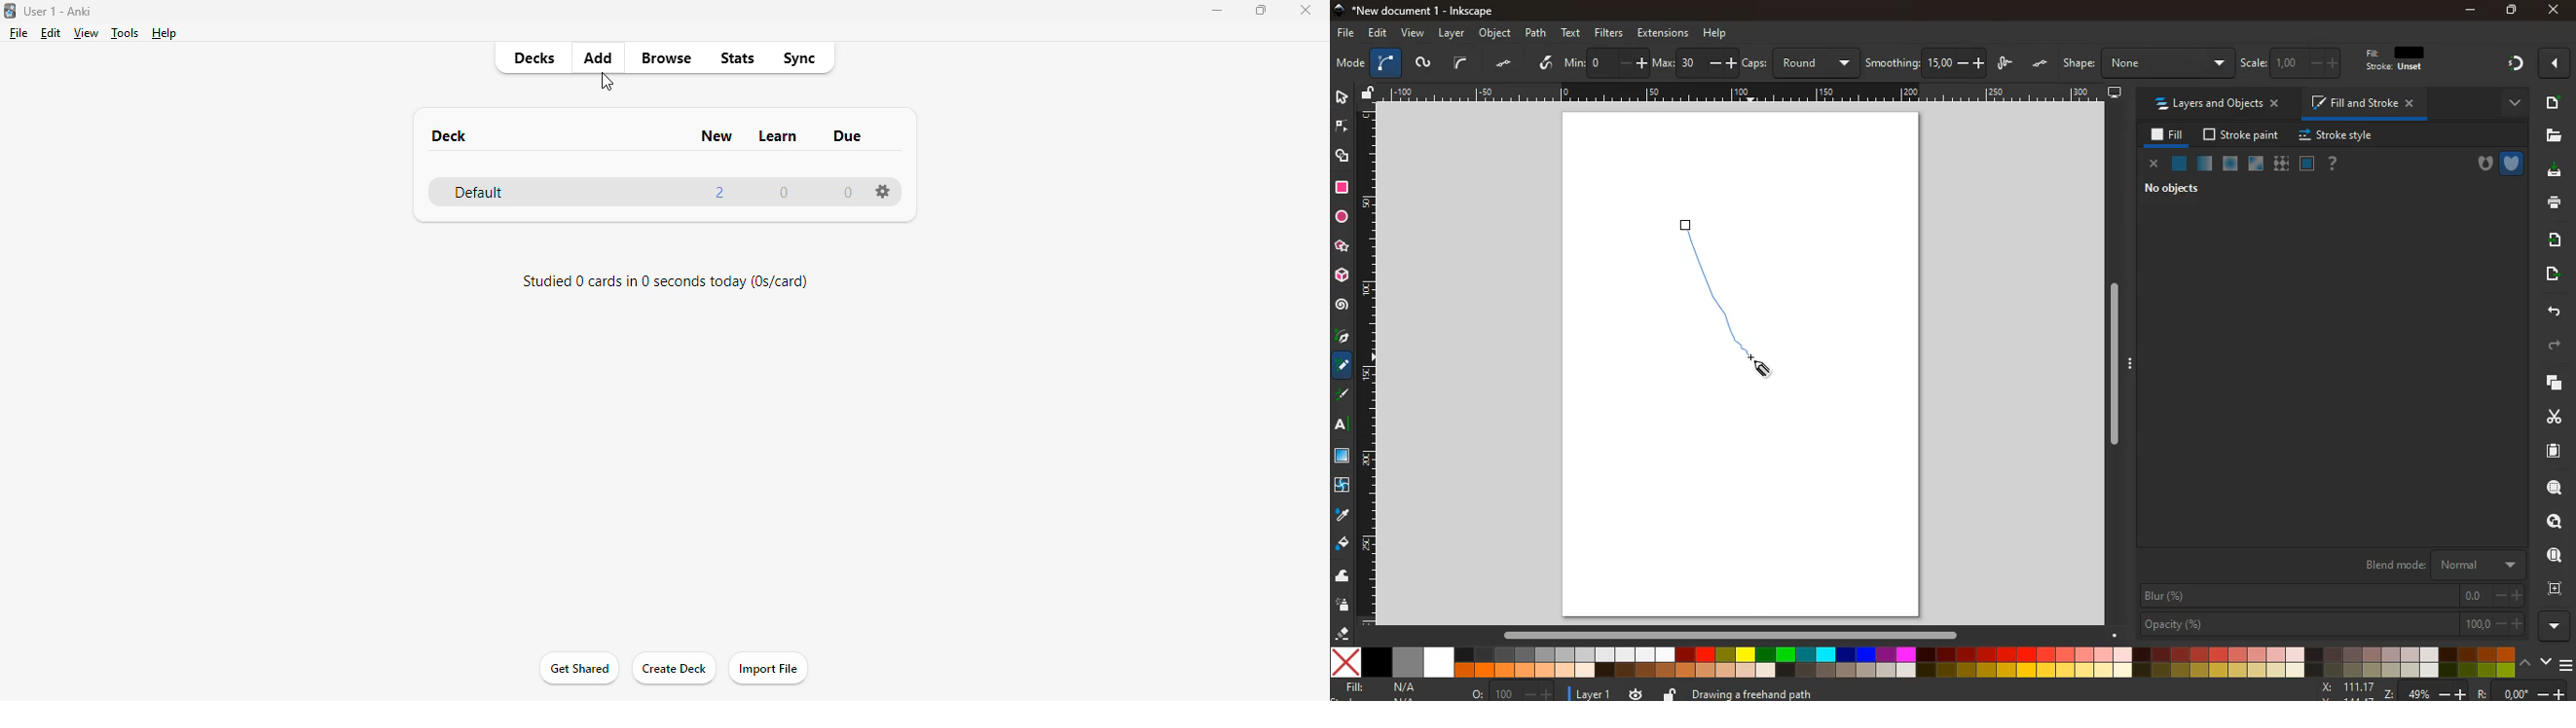 This screenshot has width=2576, height=728. What do you see at coordinates (535, 58) in the screenshot?
I see `decks` at bounding box center [535, 58].